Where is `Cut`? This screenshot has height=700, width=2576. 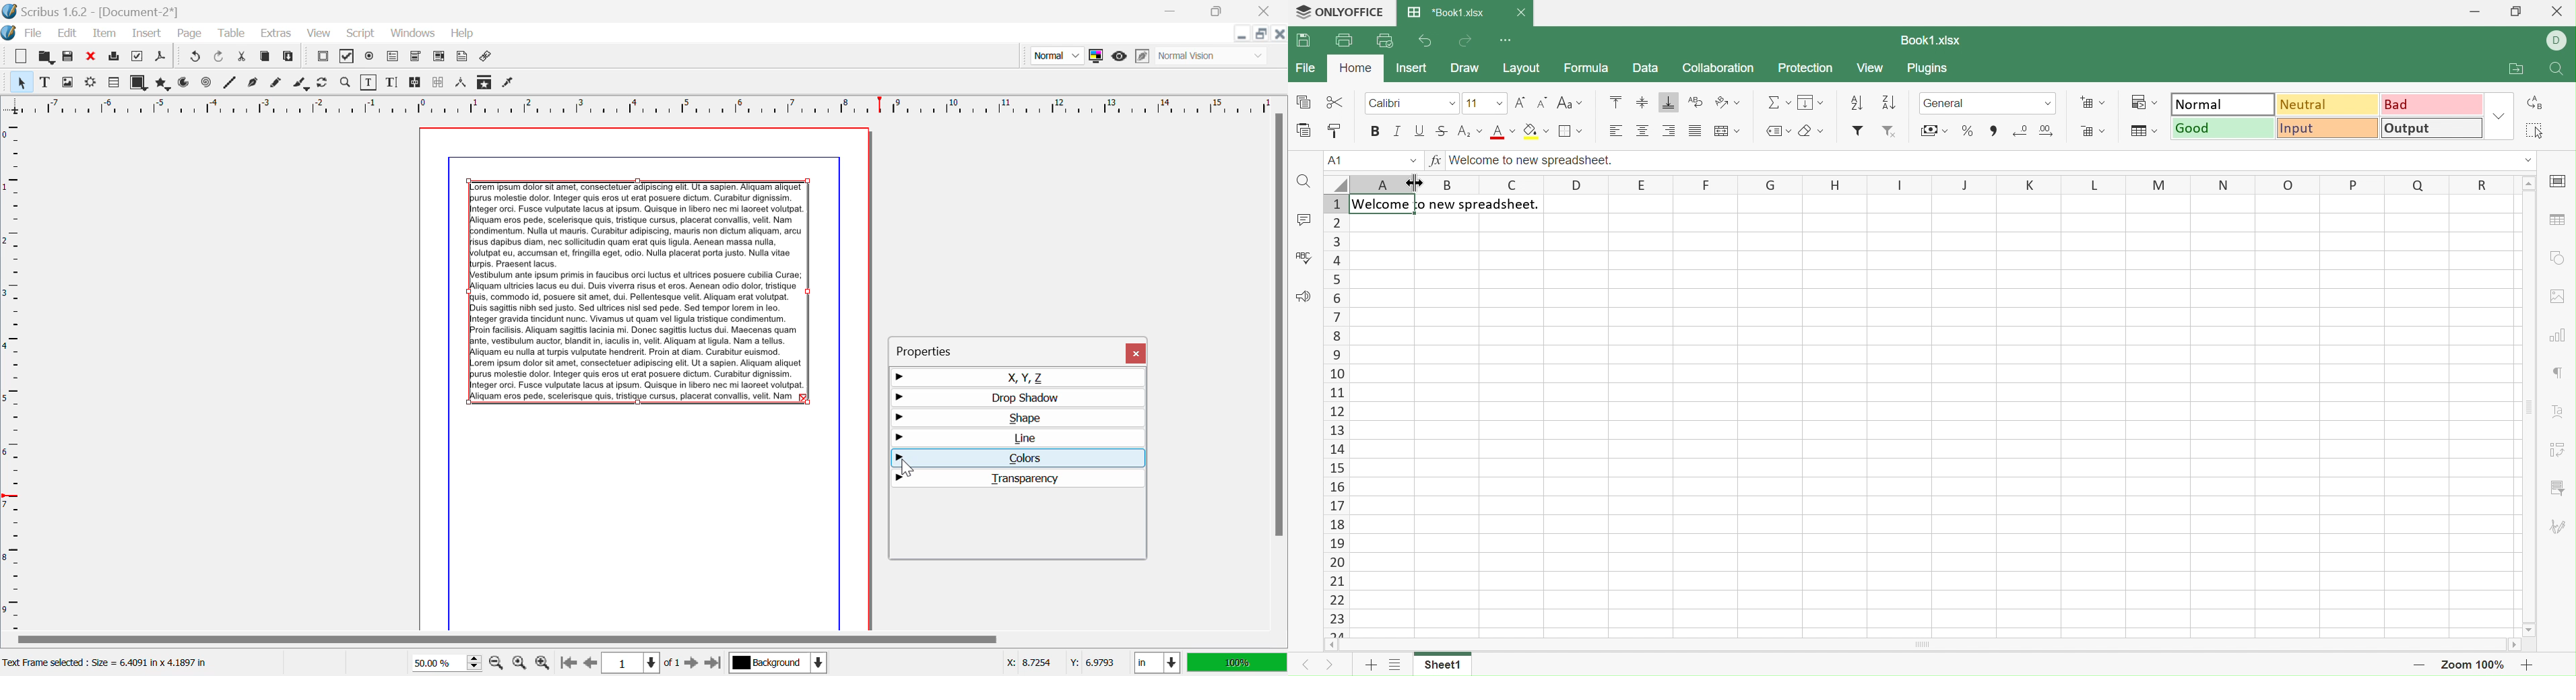 Cut is located at coordinates (243, 58).